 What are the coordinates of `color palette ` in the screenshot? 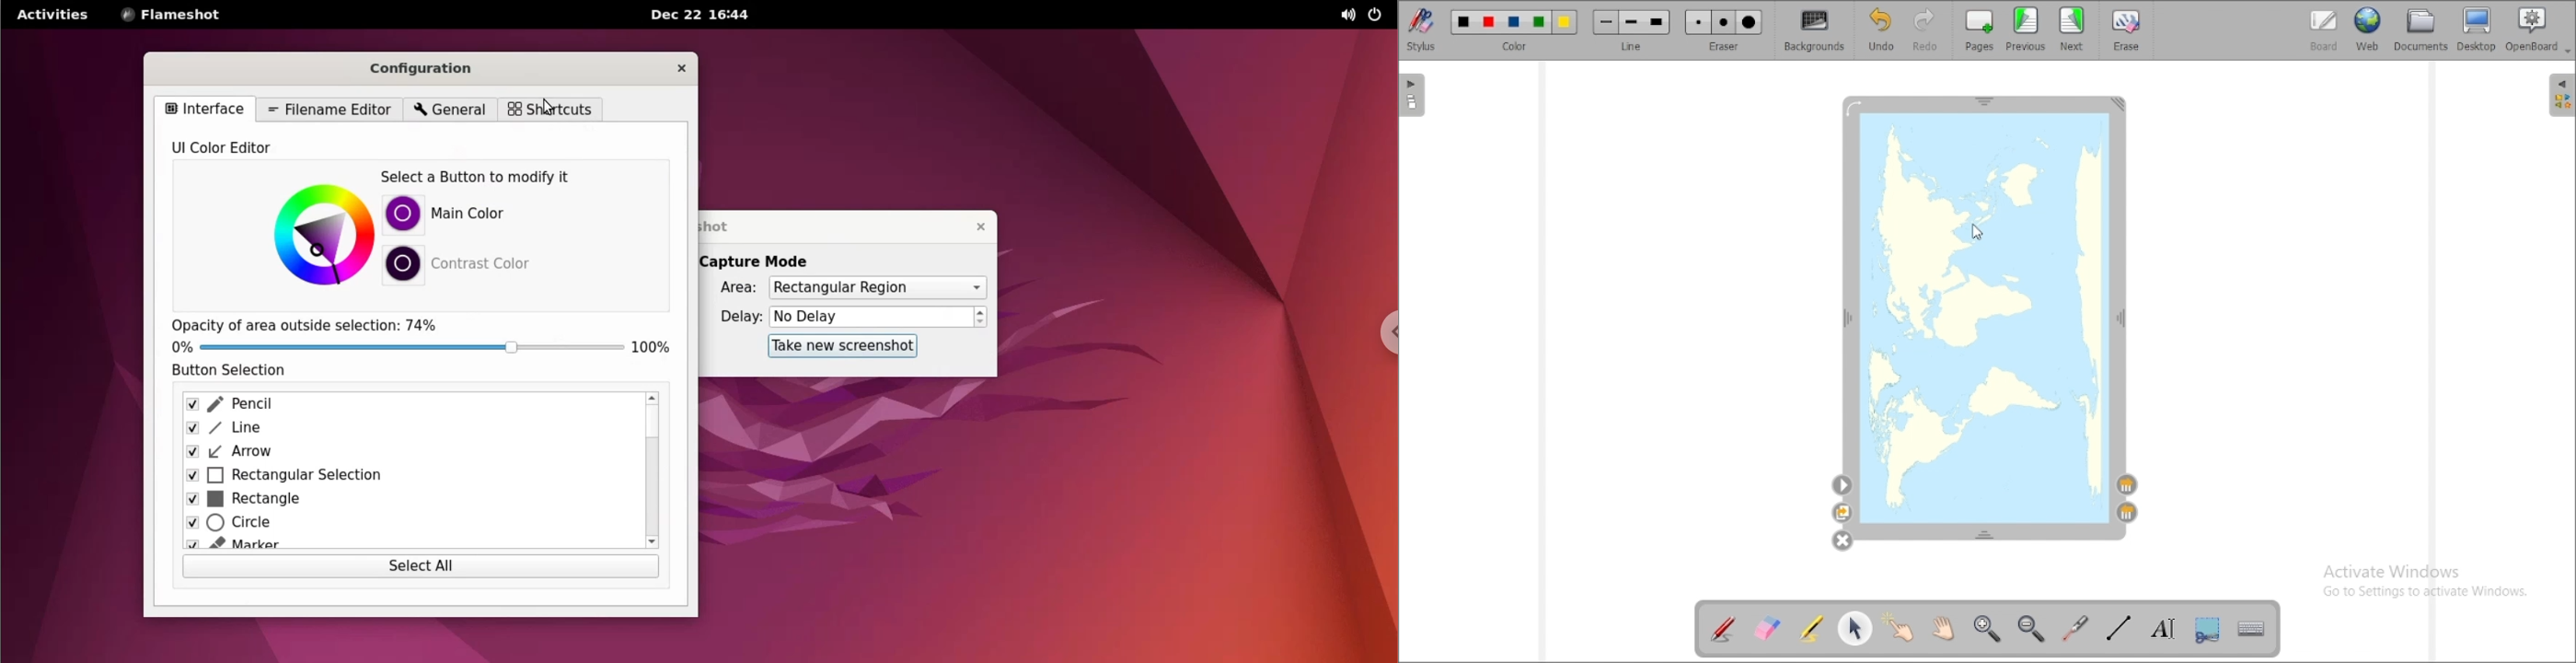 It's located at (325, 238).